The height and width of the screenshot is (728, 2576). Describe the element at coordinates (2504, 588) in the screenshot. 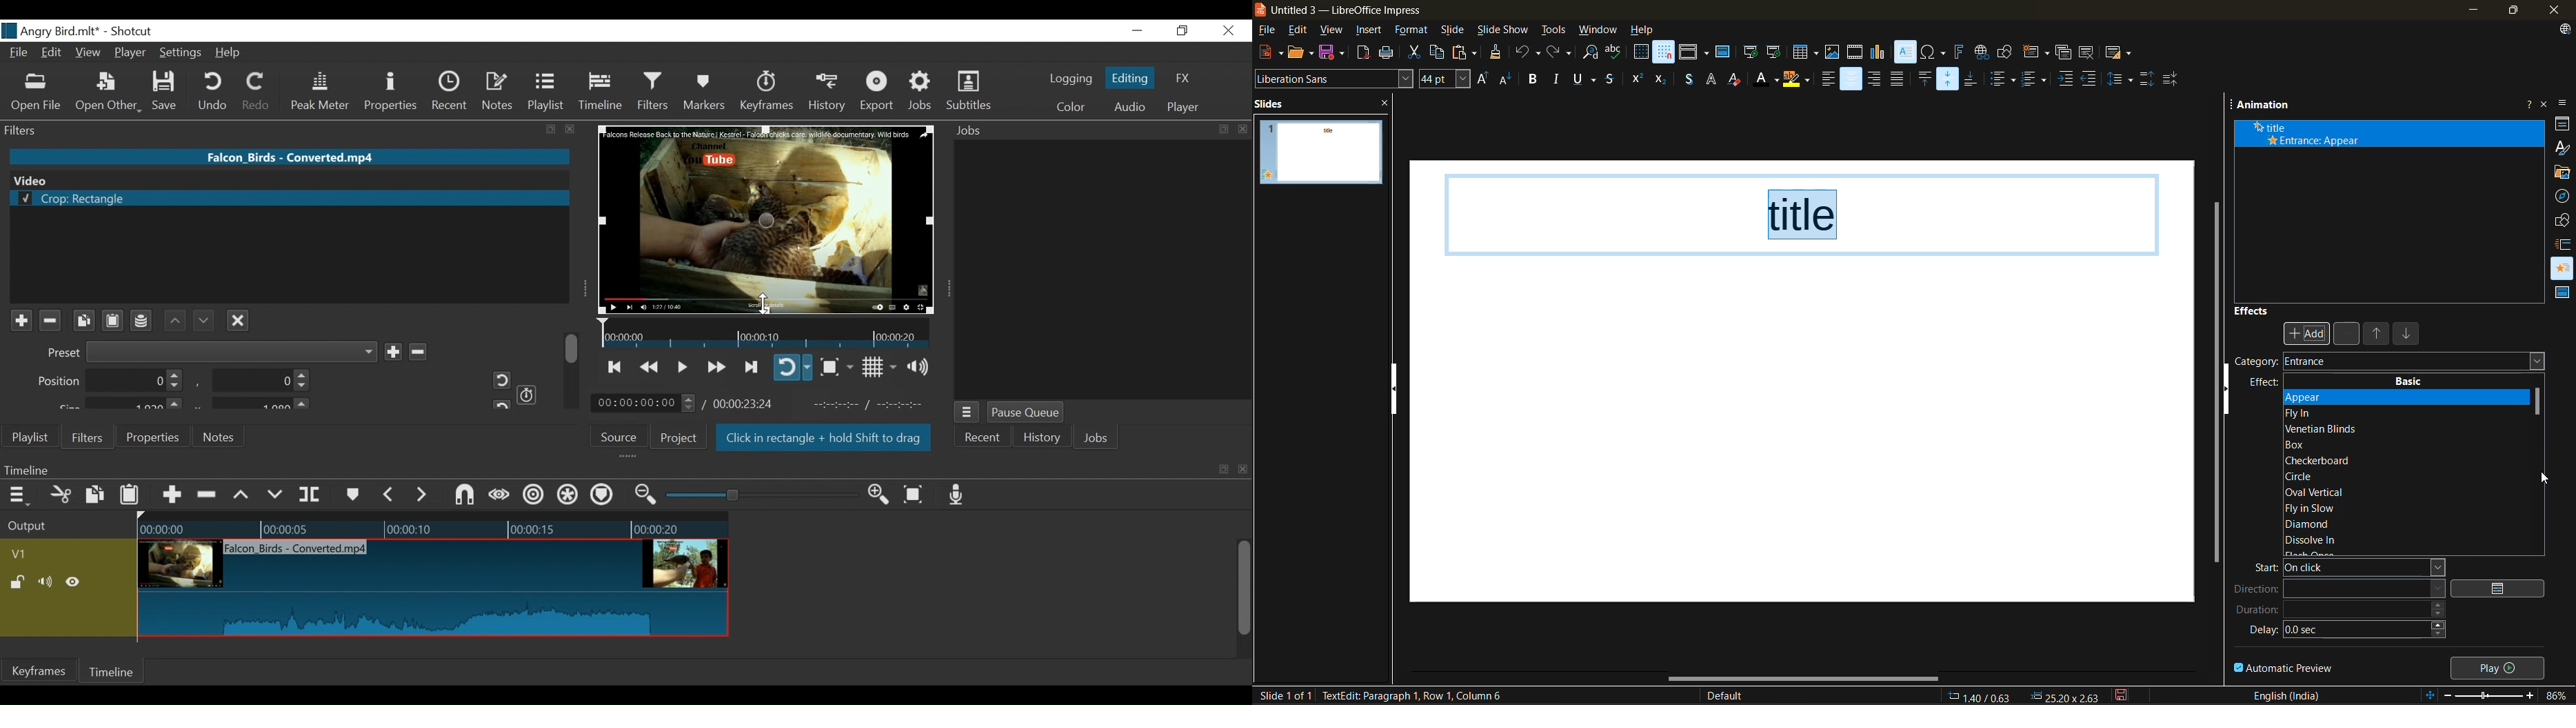

I see `options` at that location.